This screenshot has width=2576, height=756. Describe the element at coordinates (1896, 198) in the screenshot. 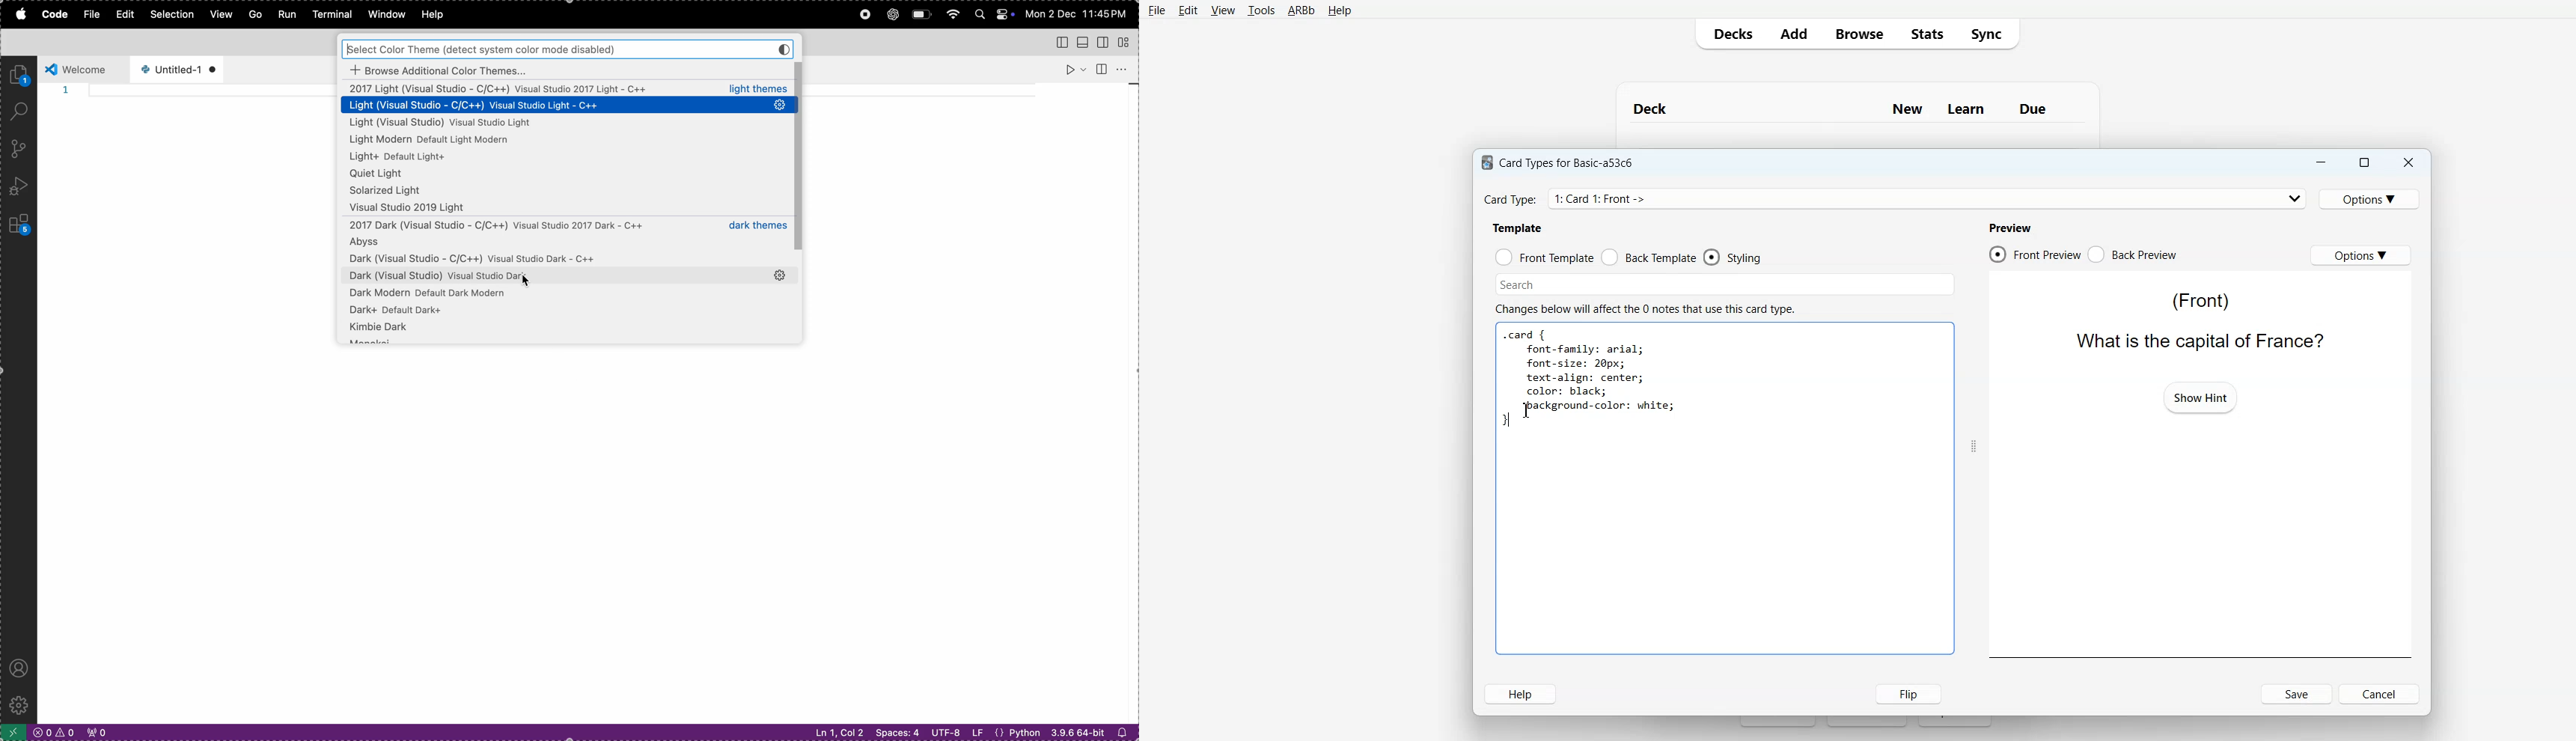

I see `Card Type` at that location.